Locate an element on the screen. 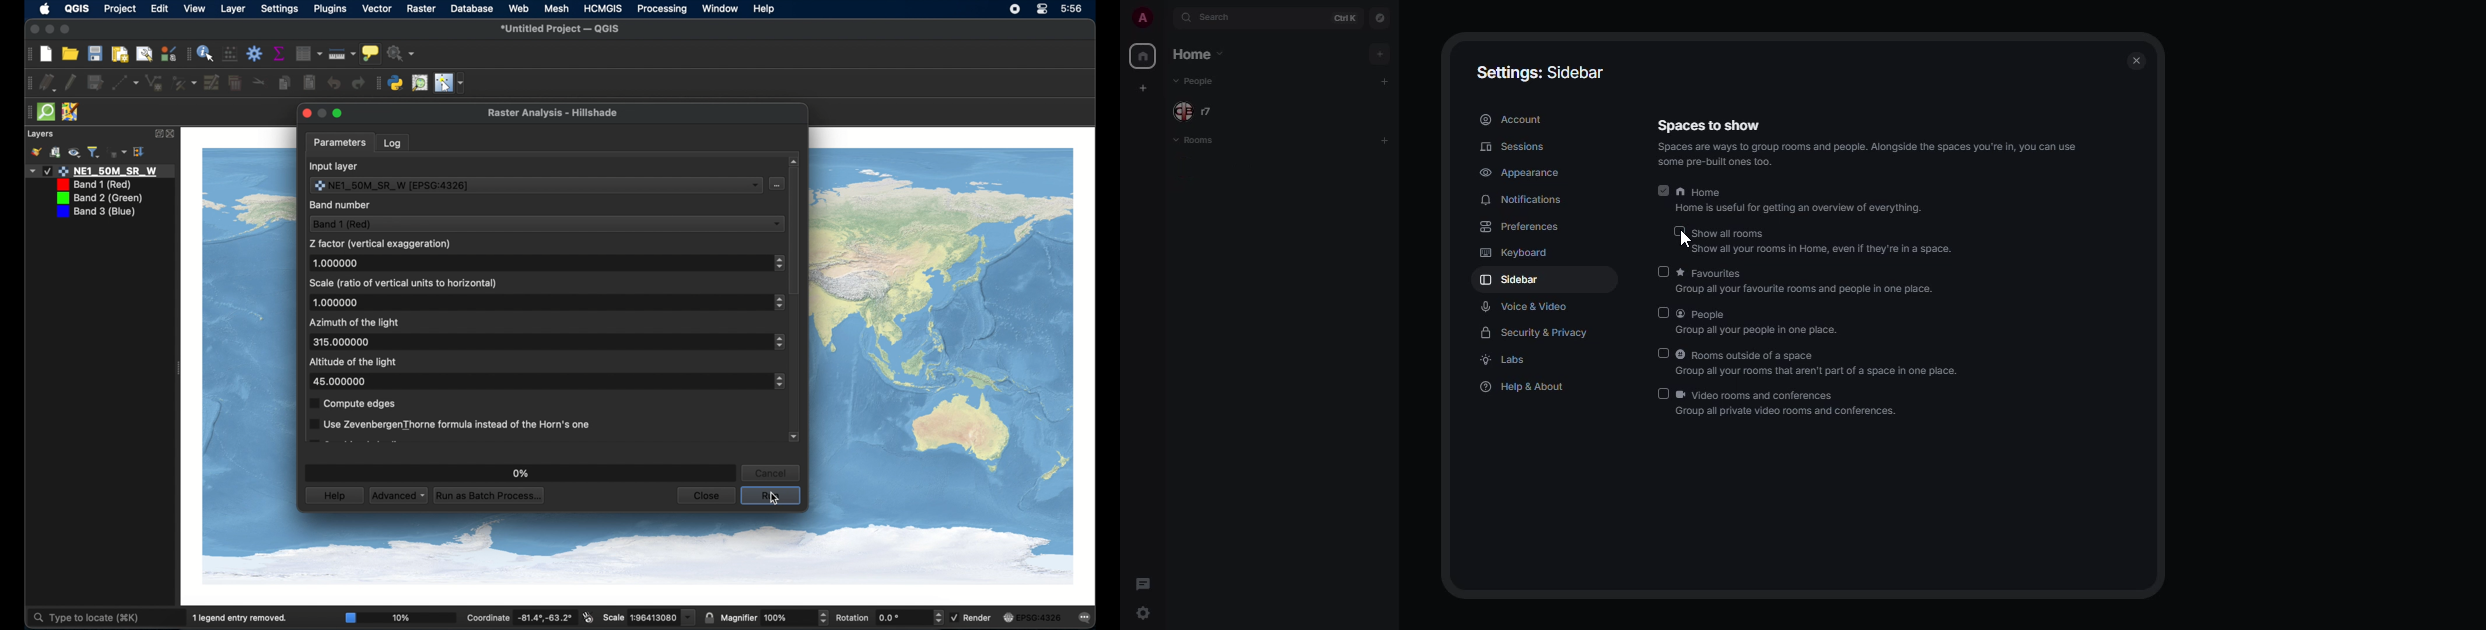  1.000000 is located at coordinates (337, 303).